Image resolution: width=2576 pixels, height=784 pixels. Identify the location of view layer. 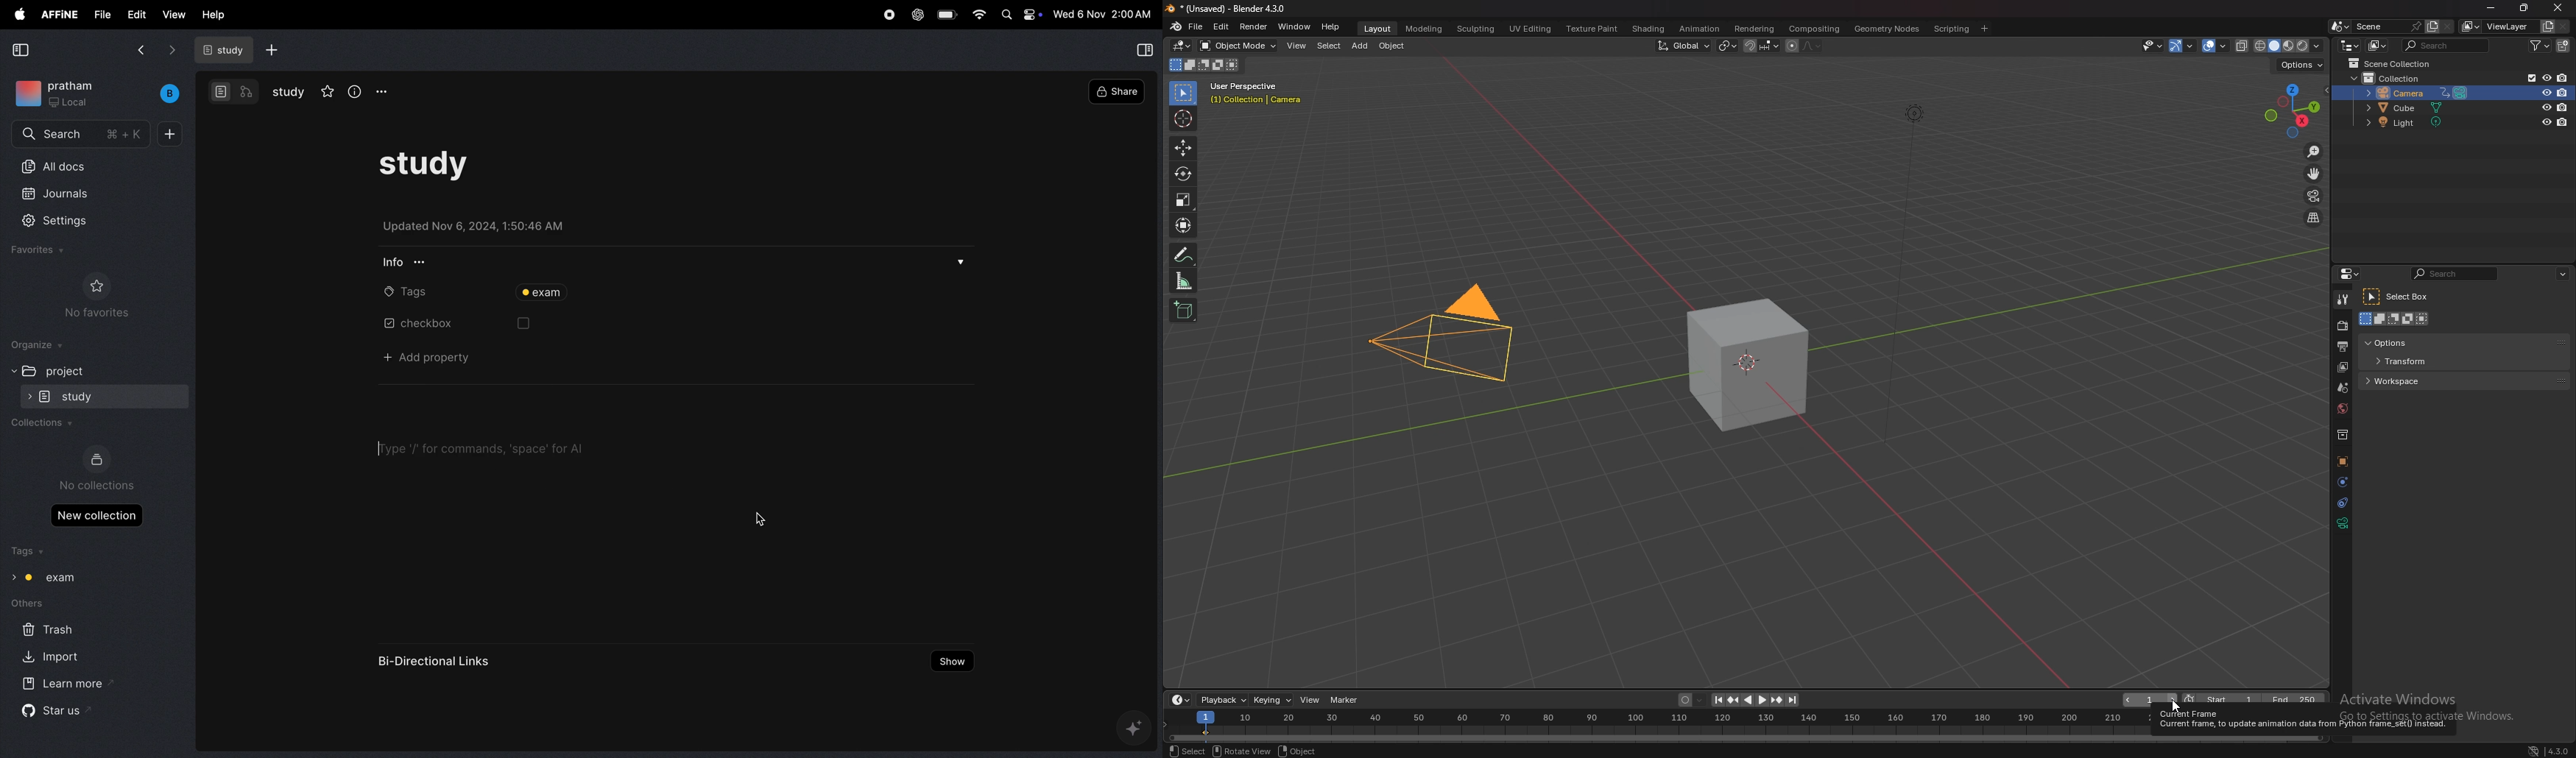
(2499, 26).